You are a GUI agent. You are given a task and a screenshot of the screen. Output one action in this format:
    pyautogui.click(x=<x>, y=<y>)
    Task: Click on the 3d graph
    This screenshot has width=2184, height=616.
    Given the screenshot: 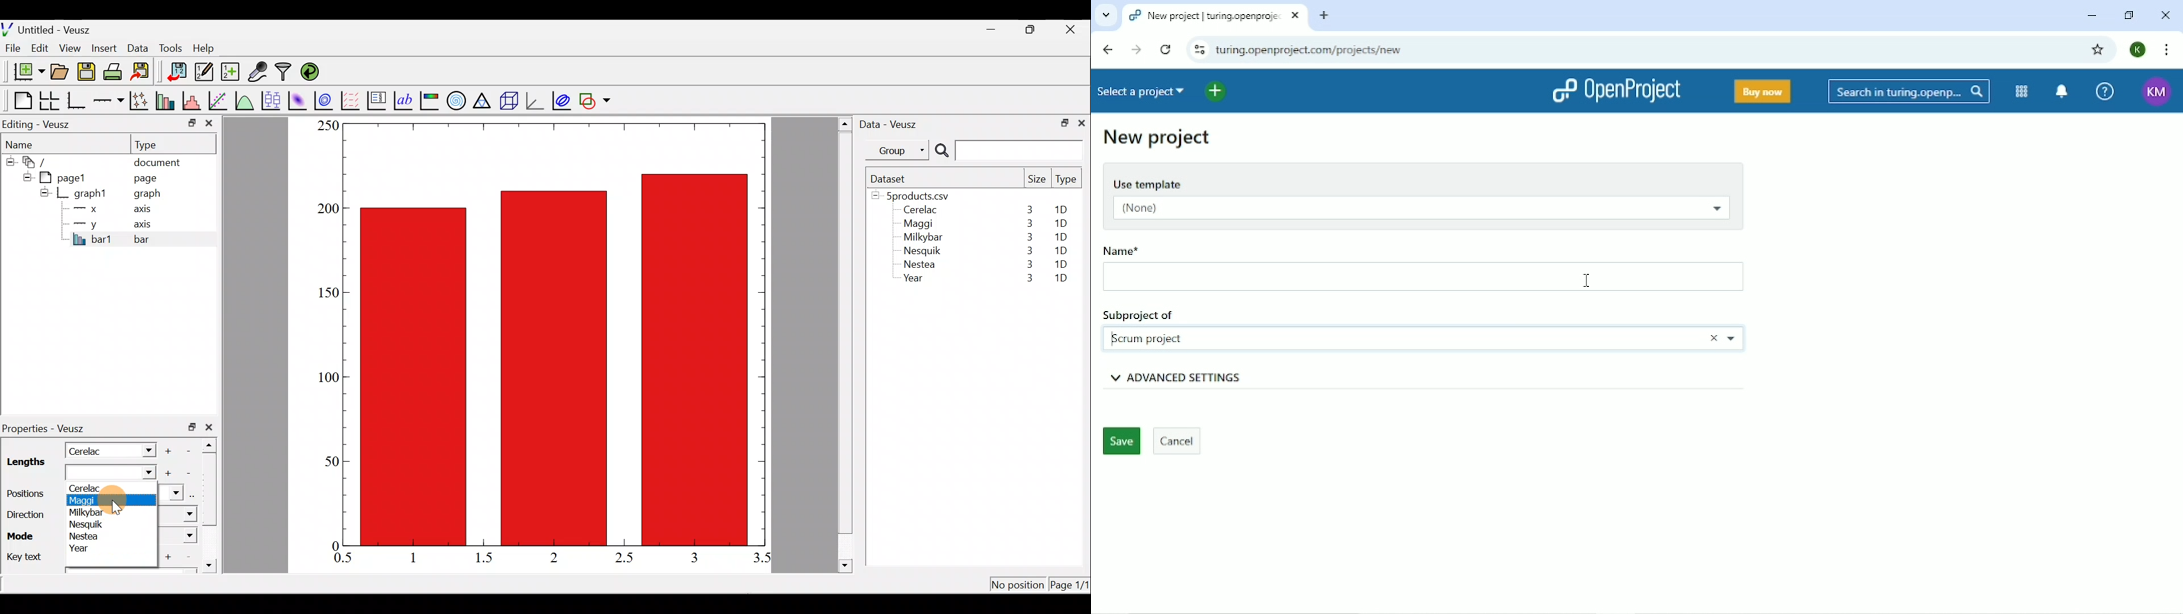 What is the action you would take?
    pyautogui.click(x=535, y=99)
    